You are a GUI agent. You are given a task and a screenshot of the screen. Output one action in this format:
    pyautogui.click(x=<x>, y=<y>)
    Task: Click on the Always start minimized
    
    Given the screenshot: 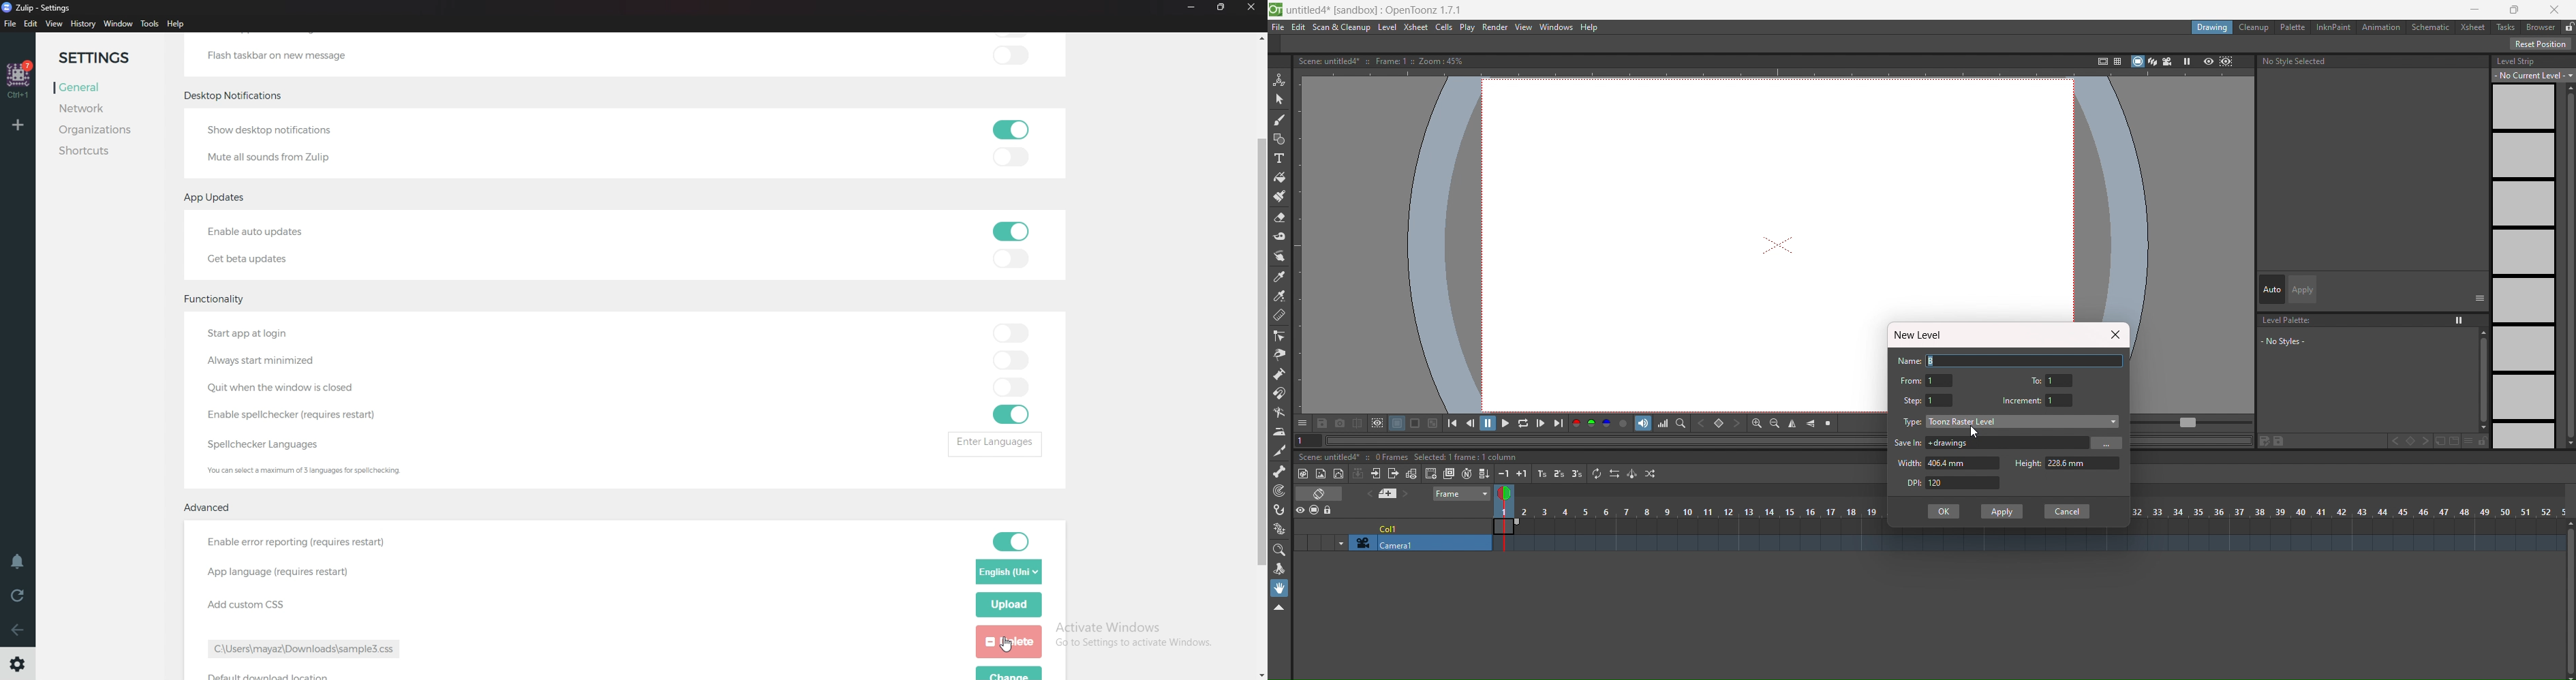 What is the action you would take?
    pyautogui.click(x=271, y=360)
    